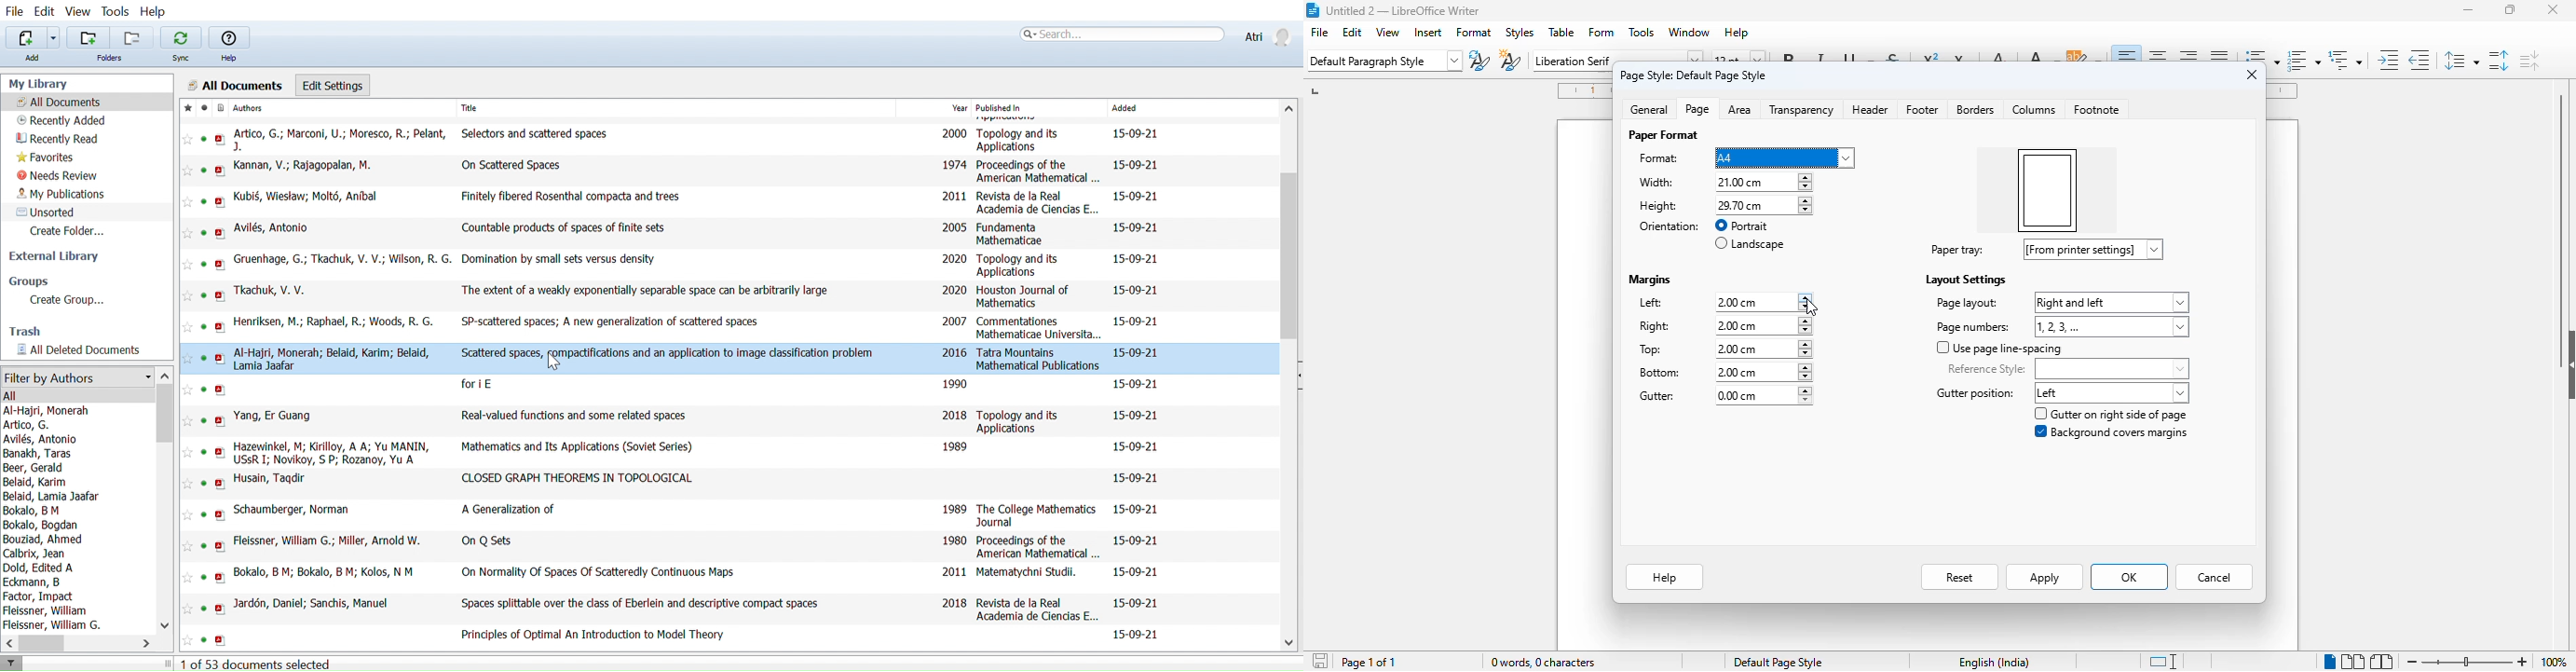 The width and height of the screenshot is (2576, 672). Describe the element at coordinates (2466, 663) in the screenshot. I see `zoom in or zoom out bar` at that location.